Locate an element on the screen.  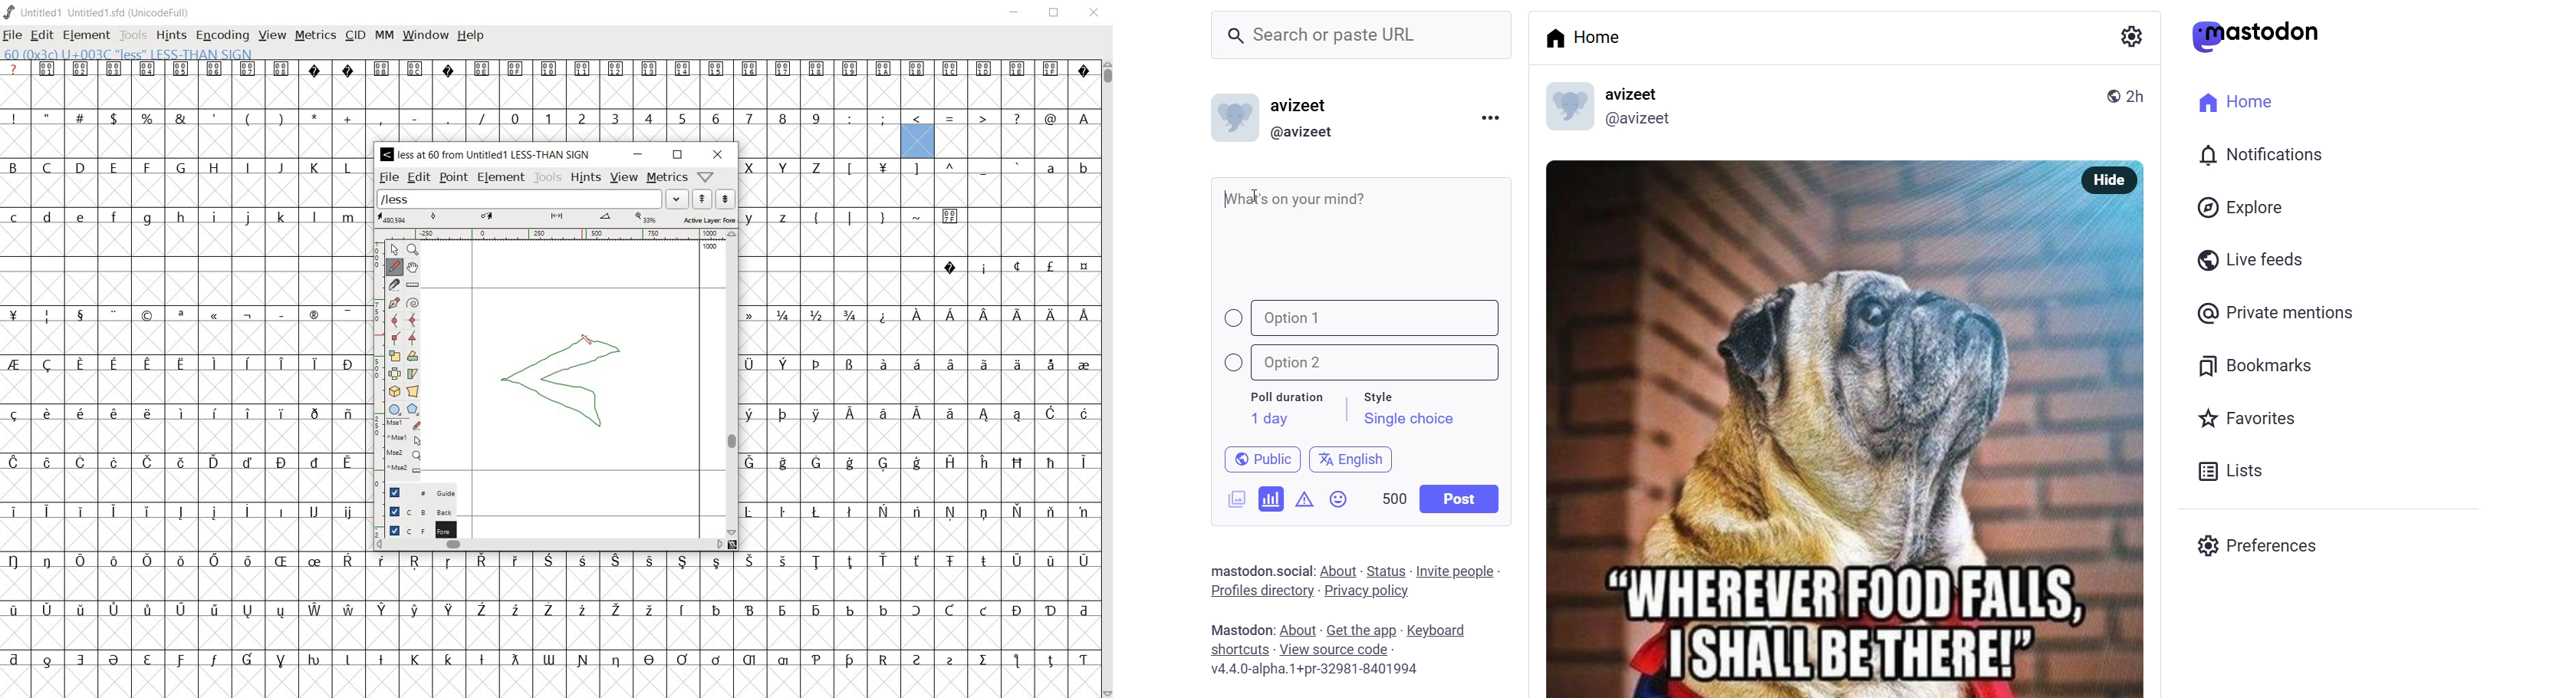
public is located at coordinates (1255, 458).